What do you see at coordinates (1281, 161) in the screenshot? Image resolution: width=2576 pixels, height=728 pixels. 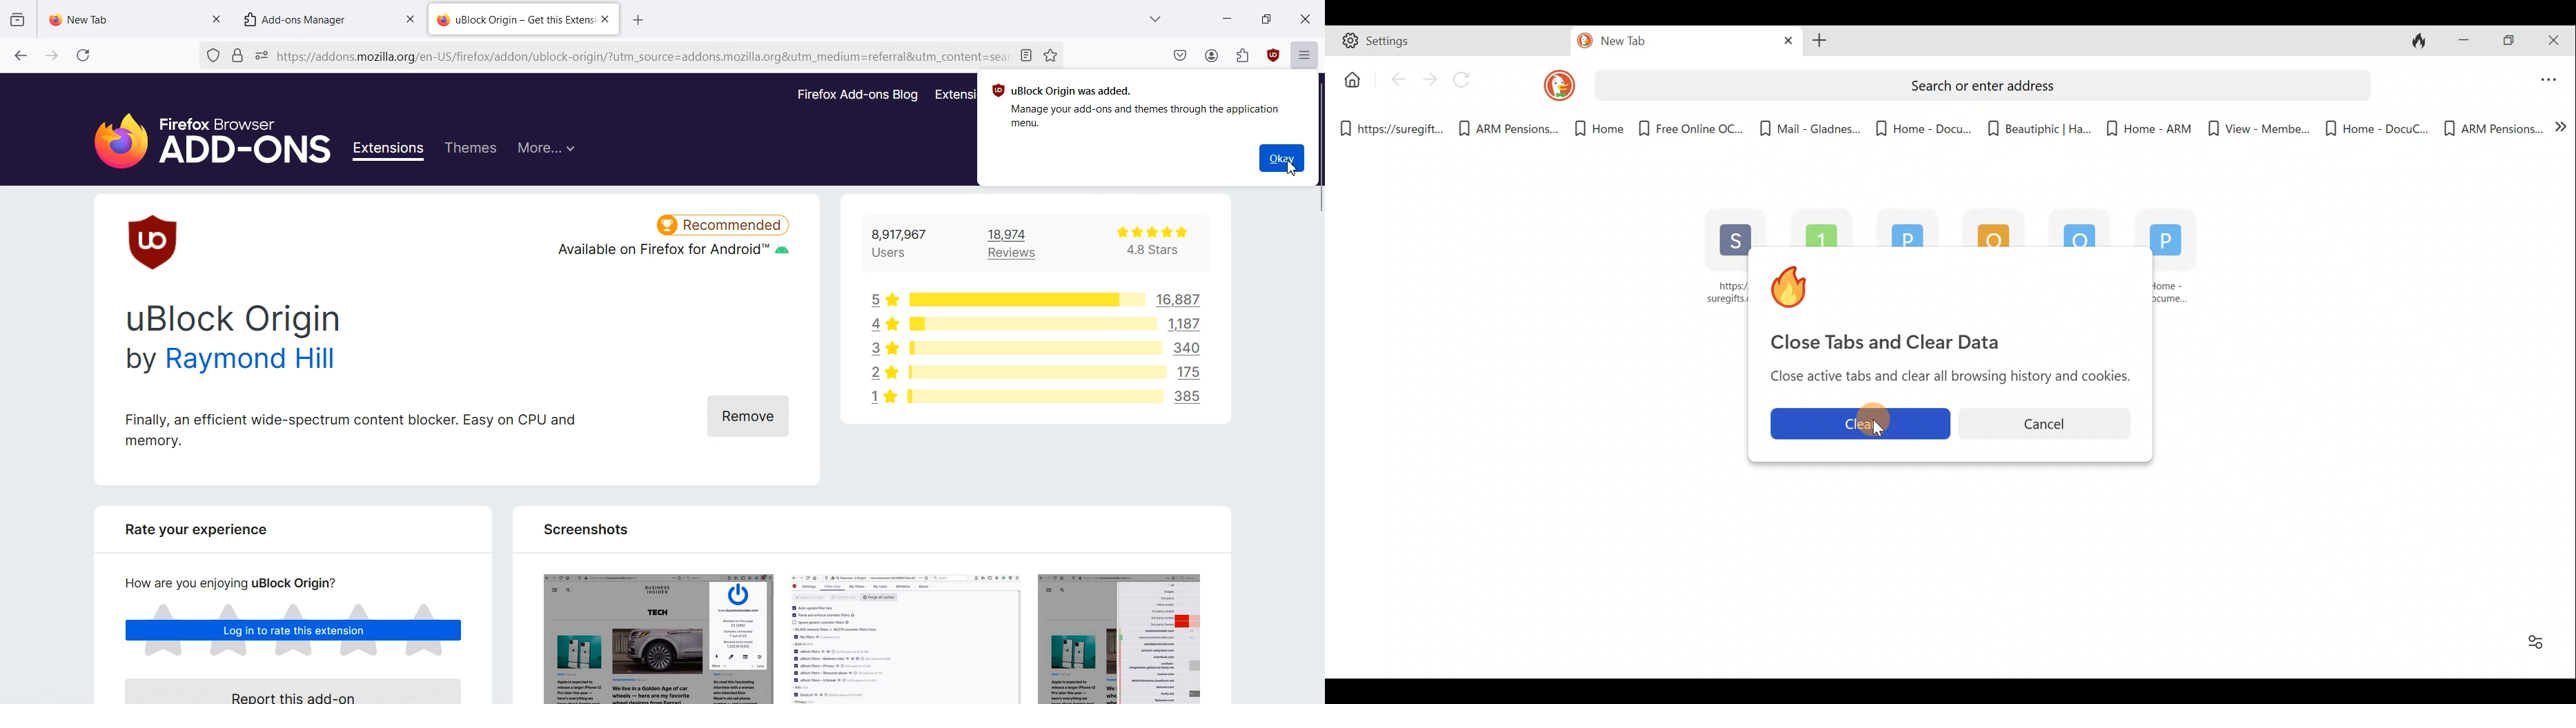 I see `Okay` at bounding box center [1281, 161].